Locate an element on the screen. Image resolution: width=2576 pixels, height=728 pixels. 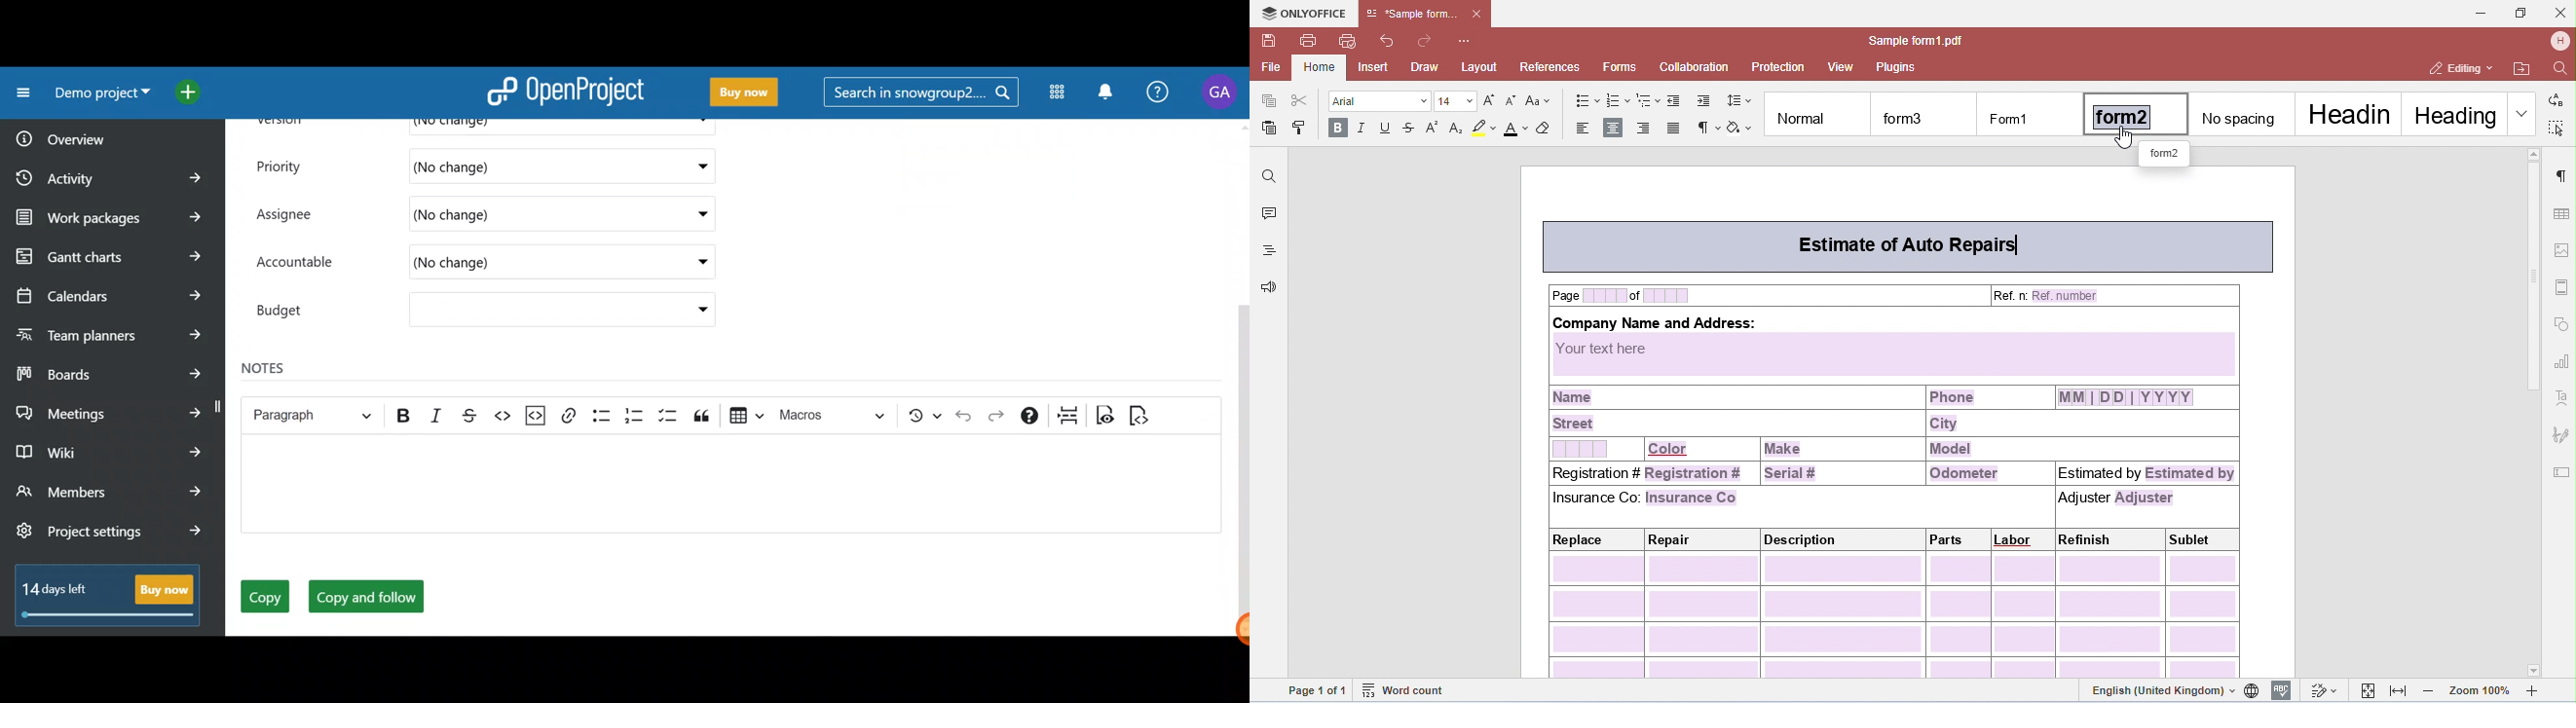
Notification centre is located at coordinates (1105, 93).